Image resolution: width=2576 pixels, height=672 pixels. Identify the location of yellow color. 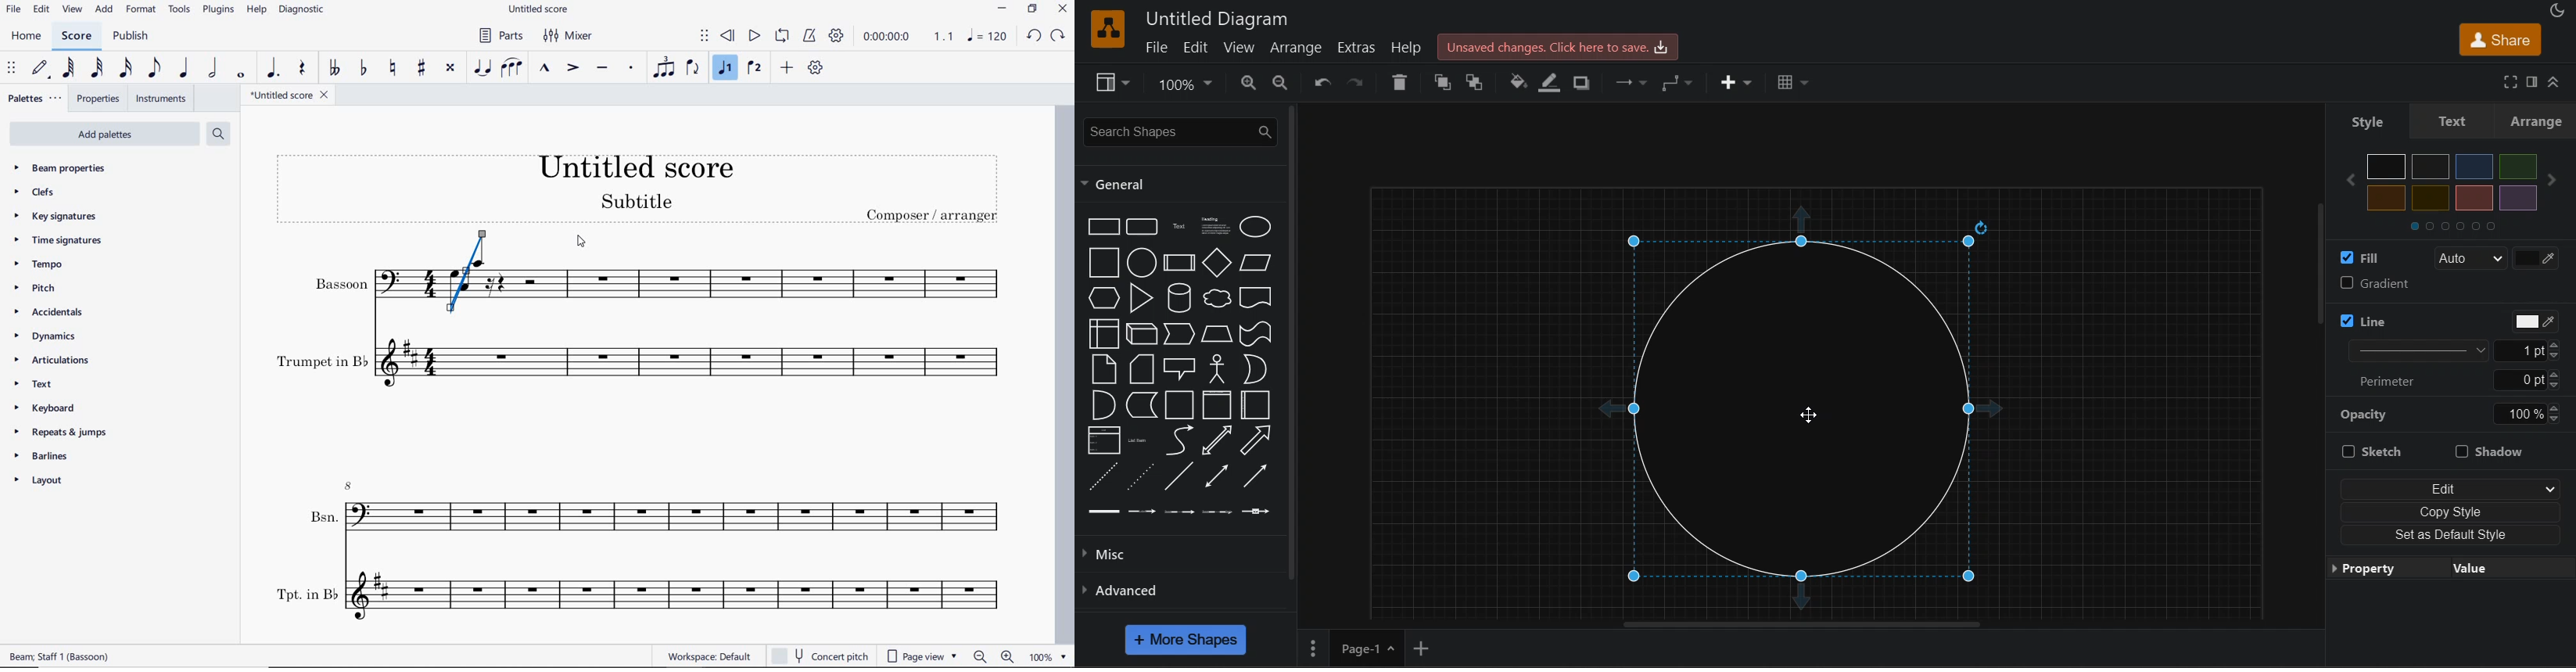
(2386, 197).